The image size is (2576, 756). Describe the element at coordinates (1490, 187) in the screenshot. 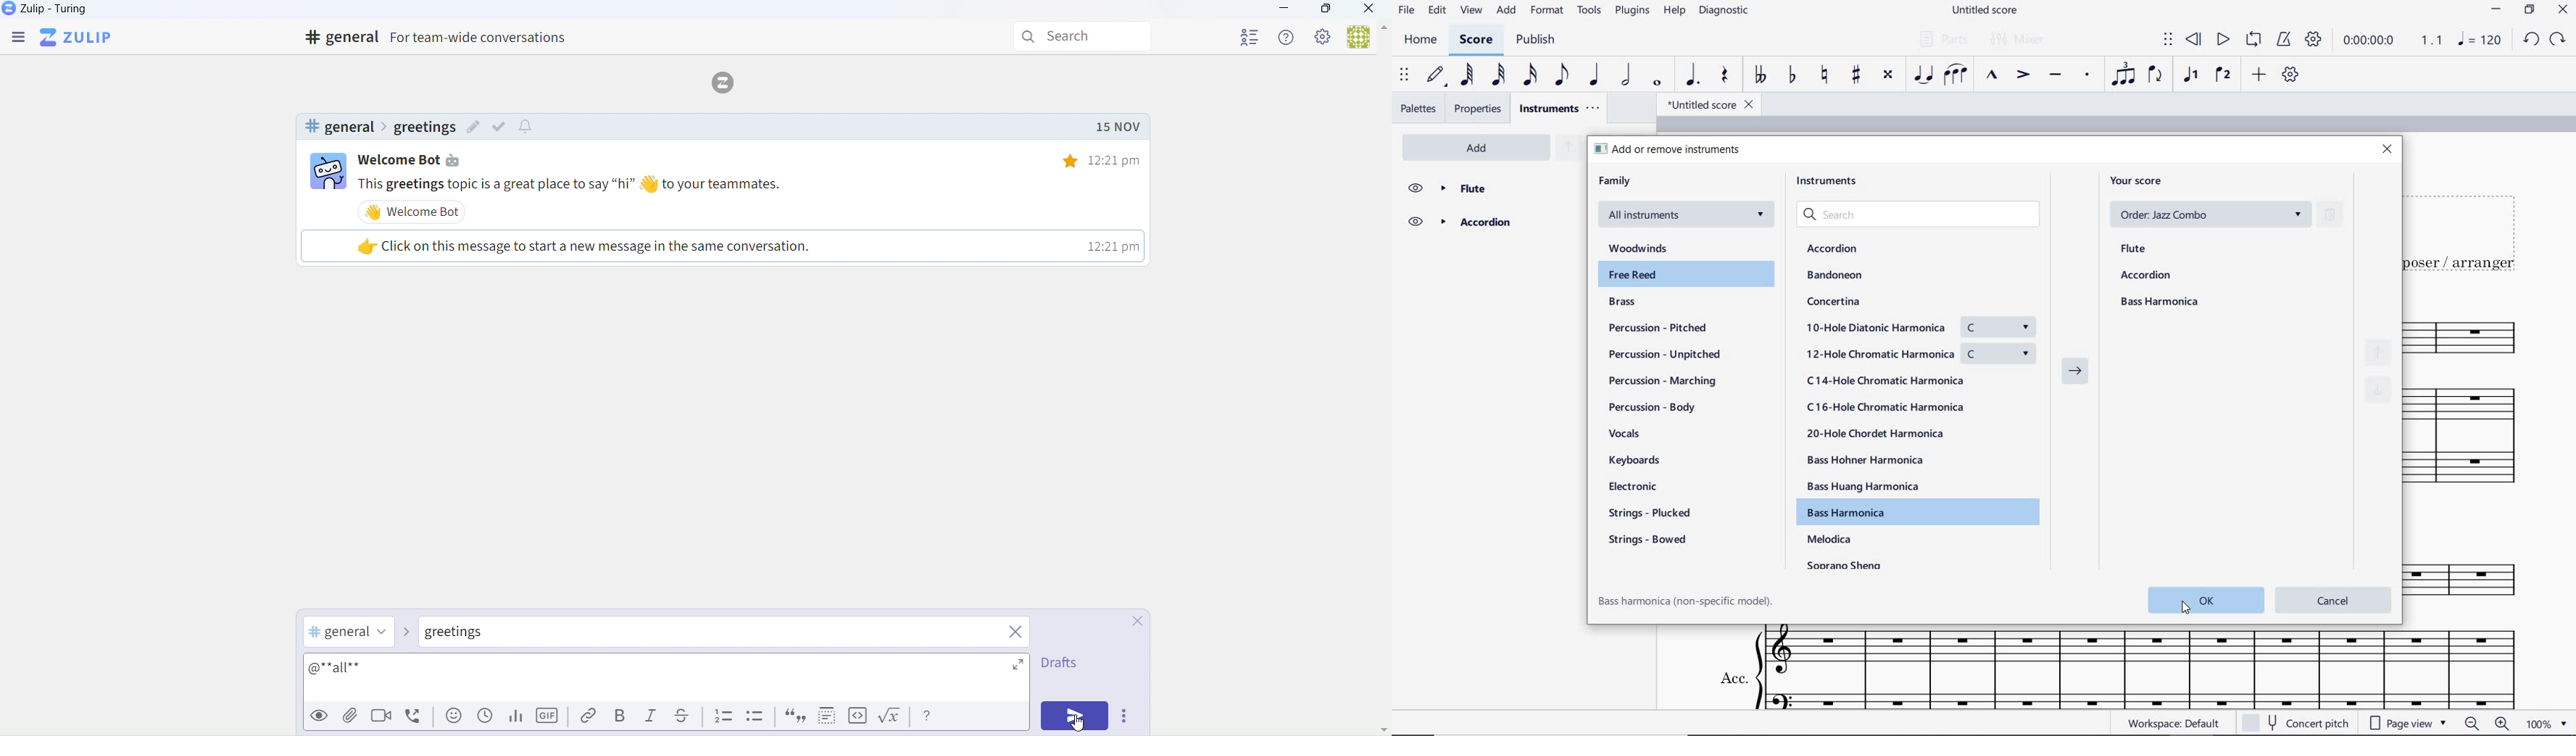

I see `flute` at that location.